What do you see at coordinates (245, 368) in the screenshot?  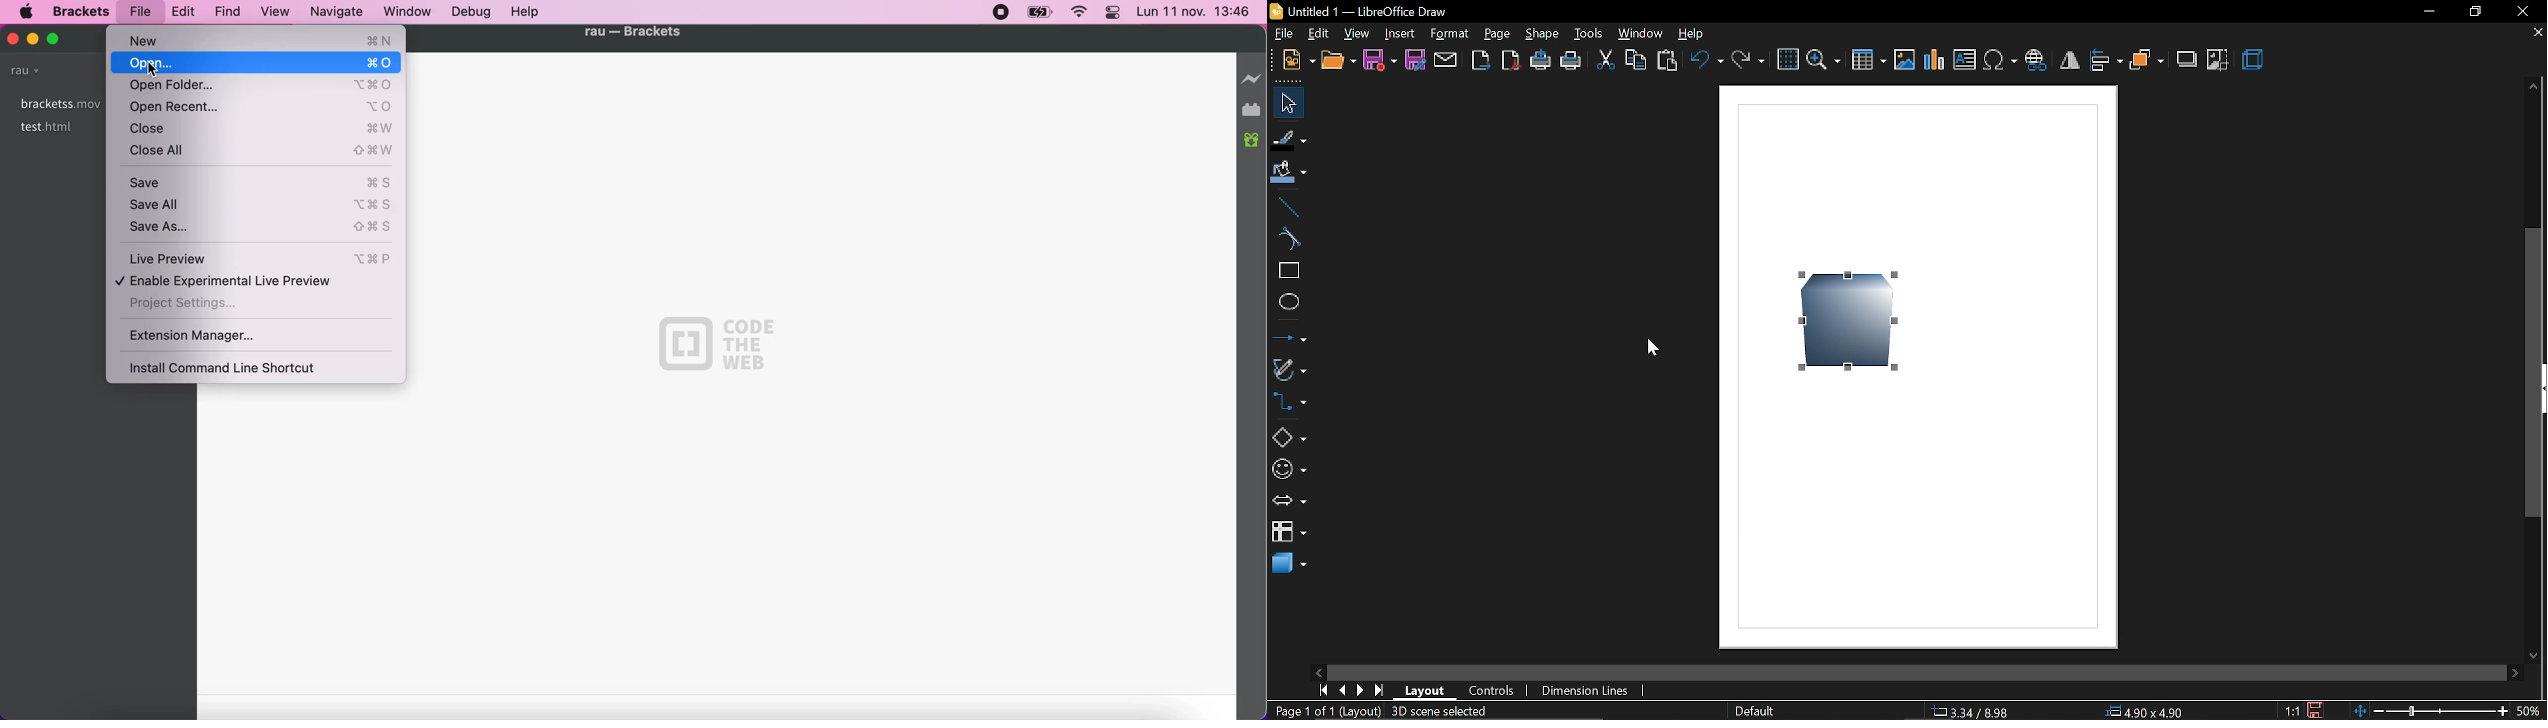 I see `install command line shortcut` at bounding box center [245, 368].